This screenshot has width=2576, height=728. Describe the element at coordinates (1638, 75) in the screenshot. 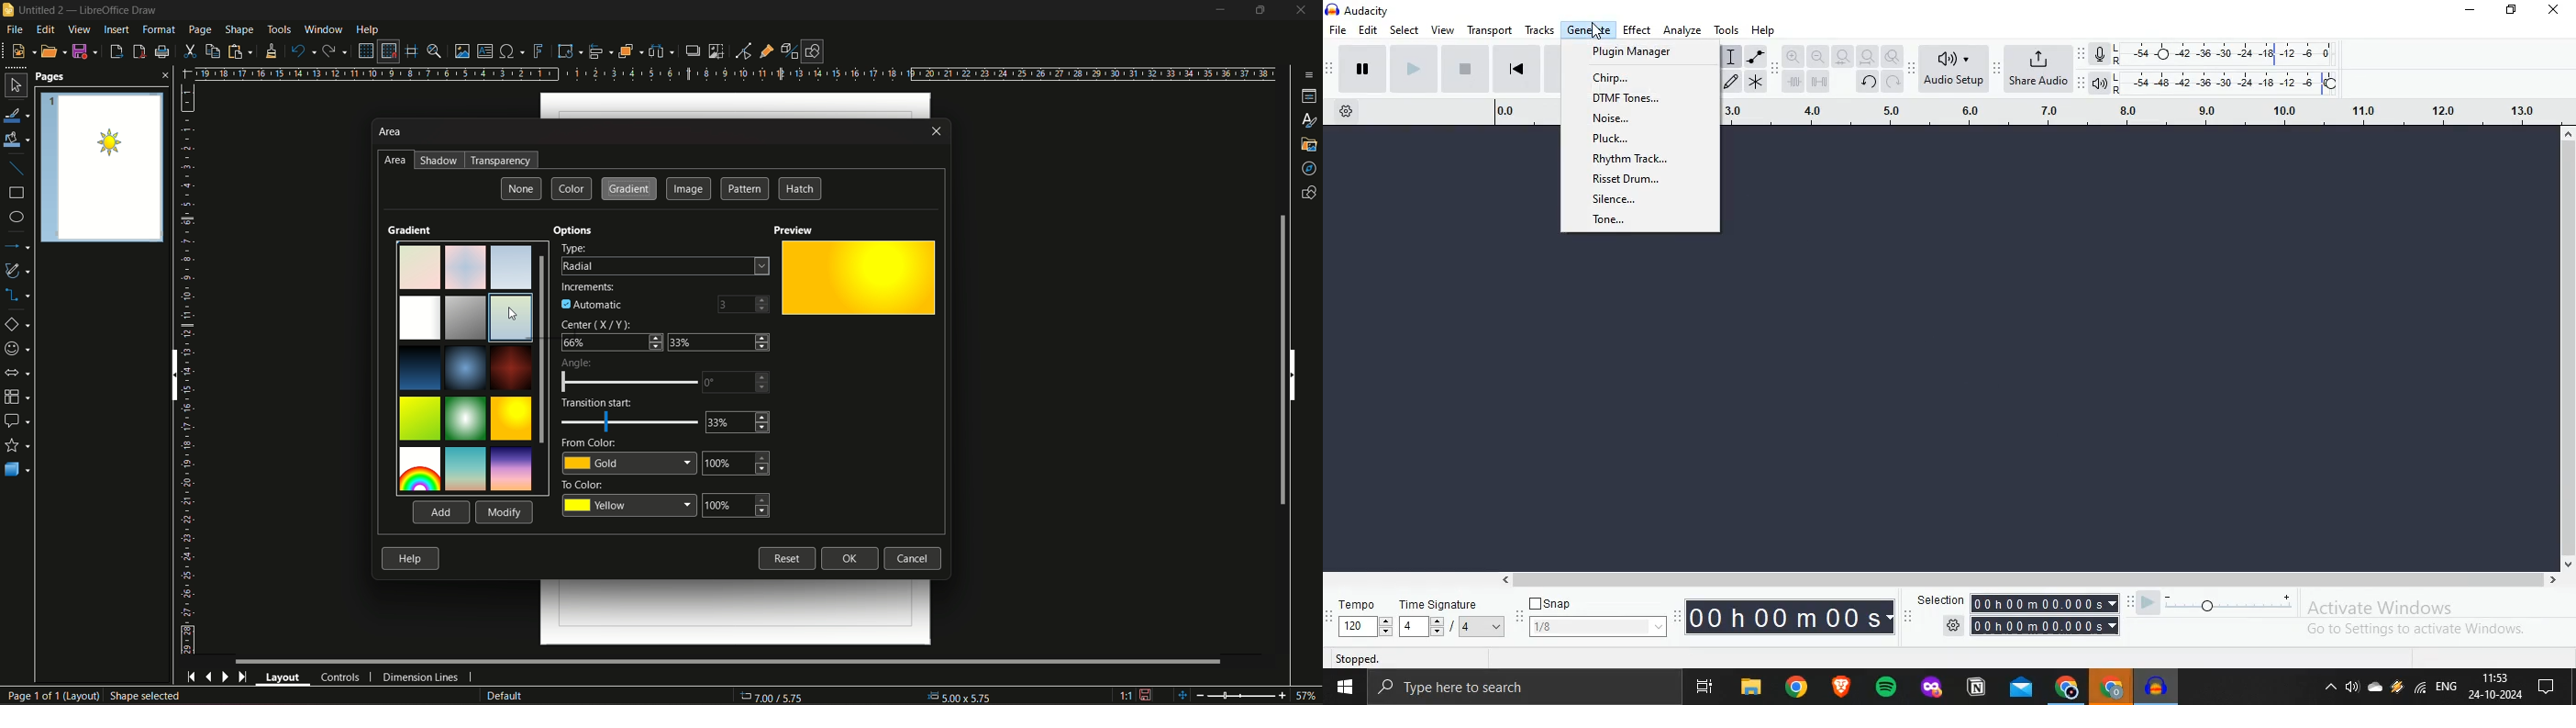

I see `chirp` at that location.